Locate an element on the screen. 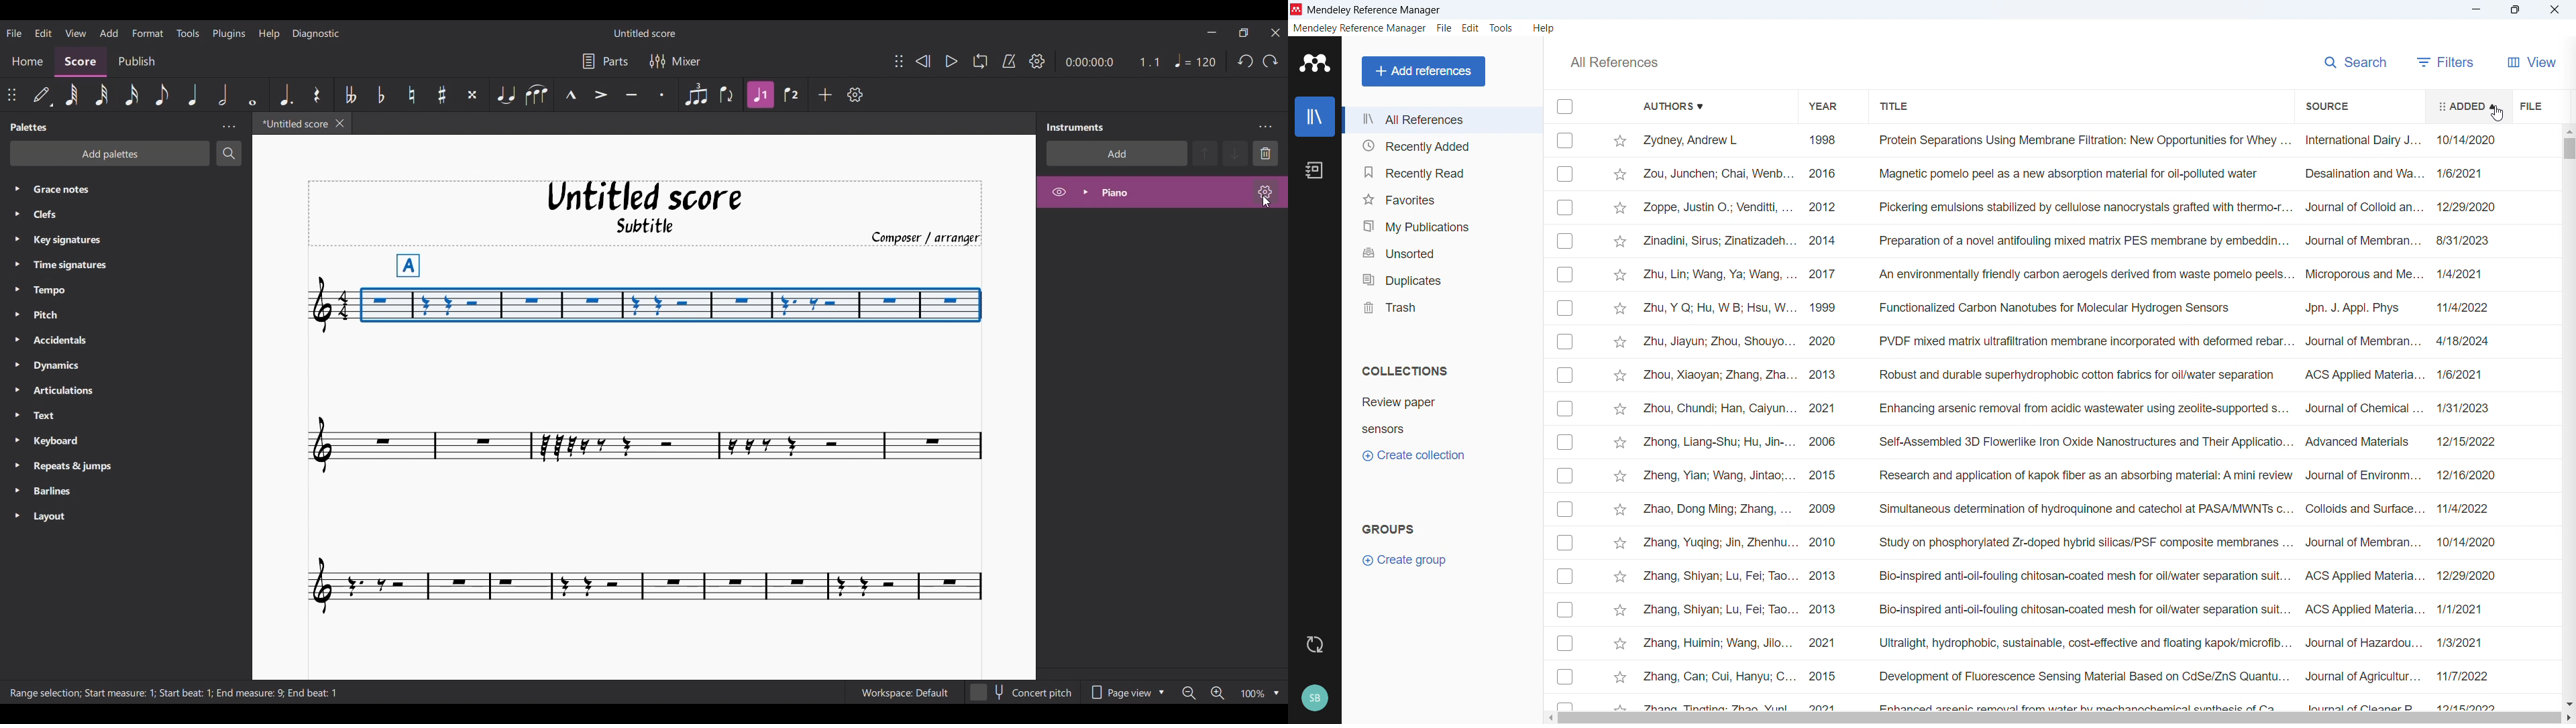 The width and height of the screenshot is (2576, 728). title is located at coordinates (1376, 9).